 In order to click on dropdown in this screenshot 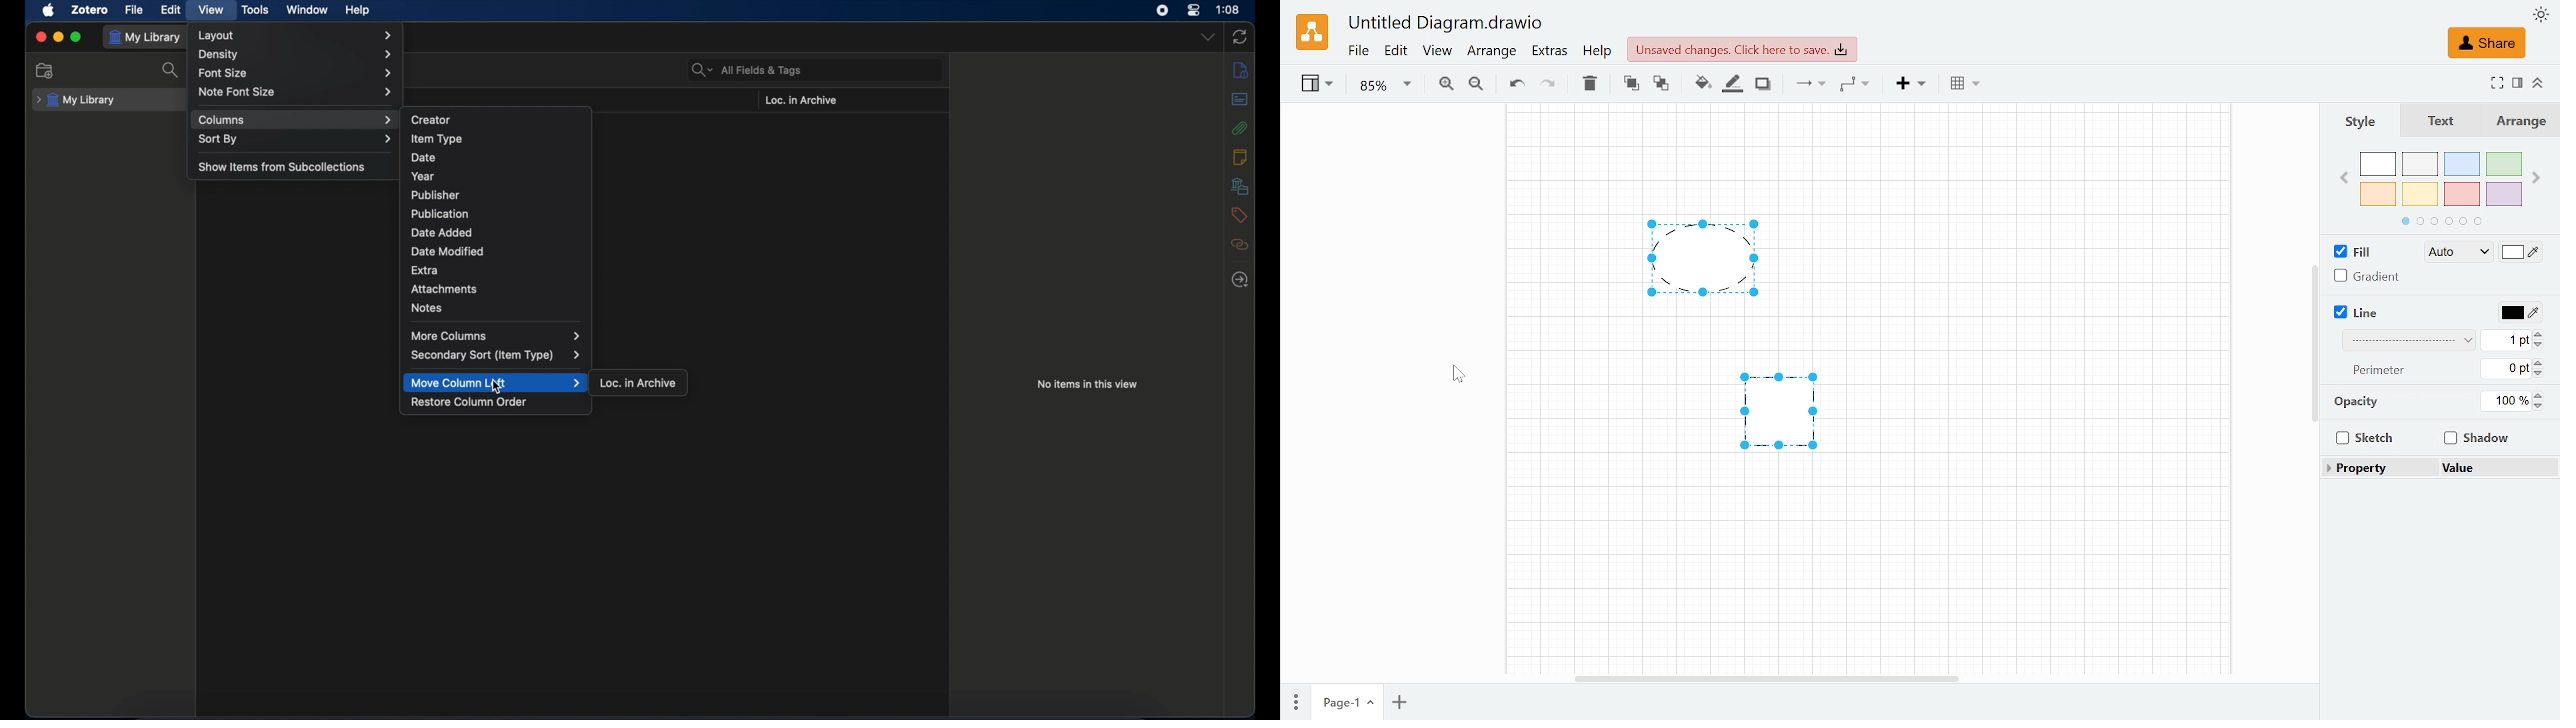, I will do `click(1207, 37)`.